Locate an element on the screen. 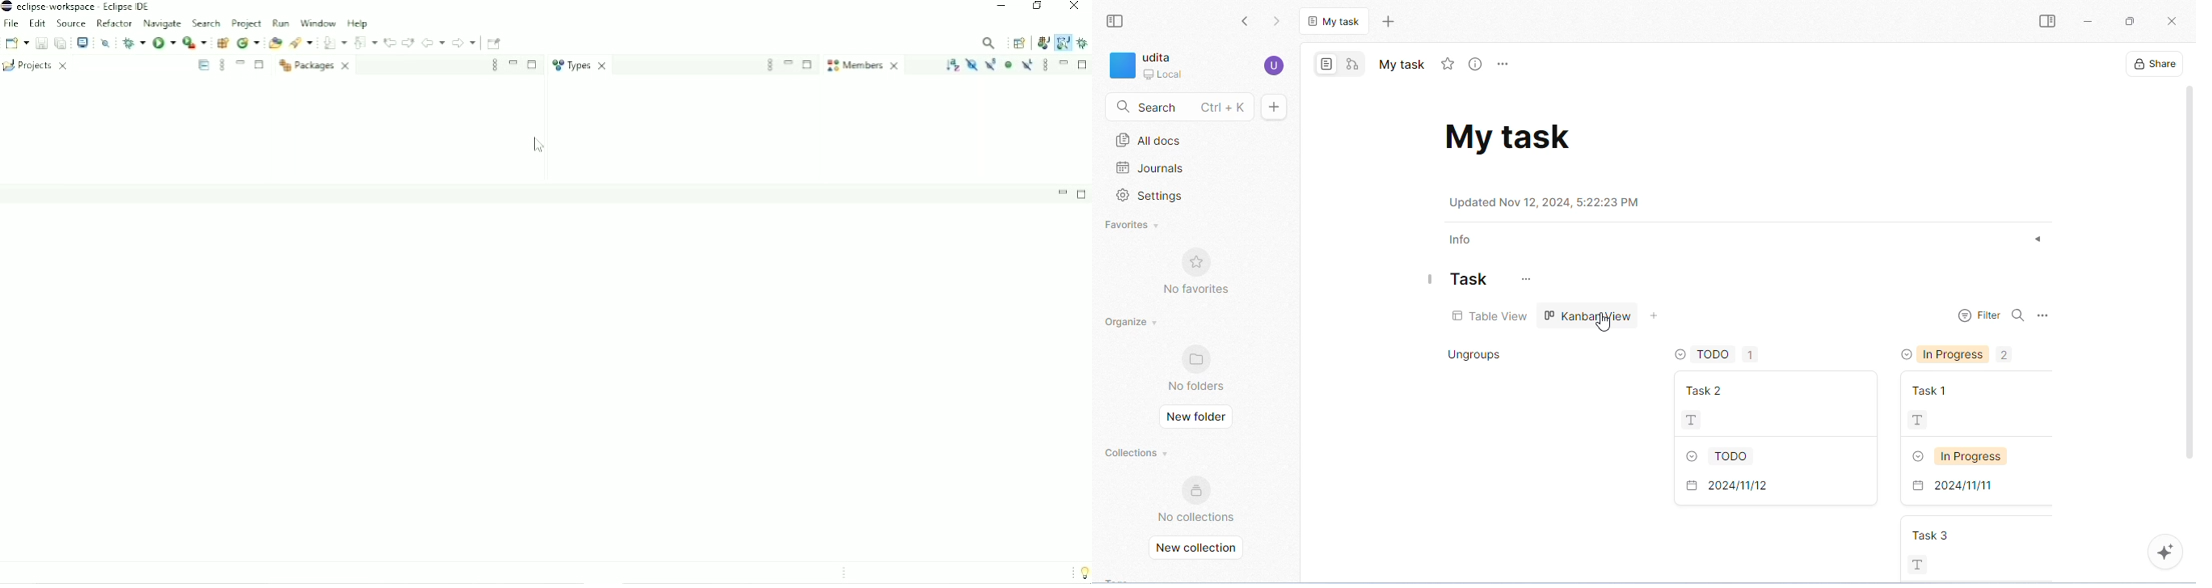  edgeless mode is located at coordinates (1354, 66).